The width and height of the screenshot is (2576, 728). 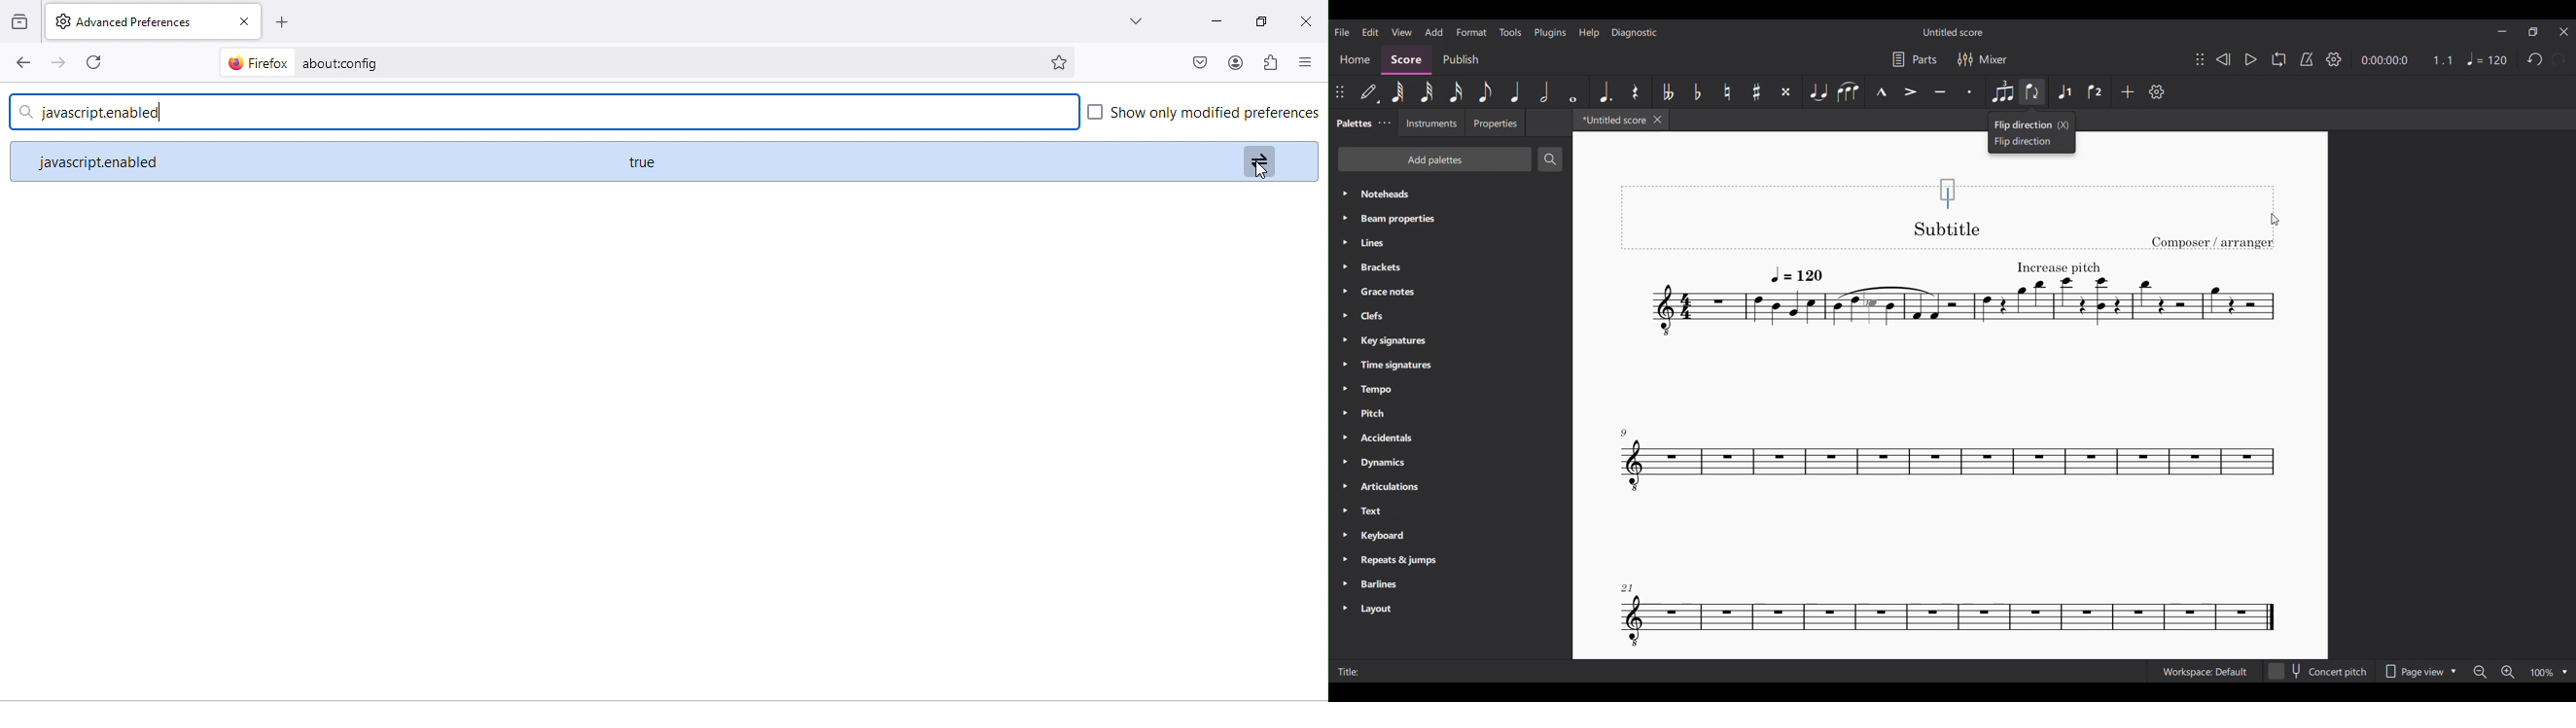 What do you see at coordinates (1217, 21) in the screenshot?
I see `minimize` at bounding box center [1217, 21].